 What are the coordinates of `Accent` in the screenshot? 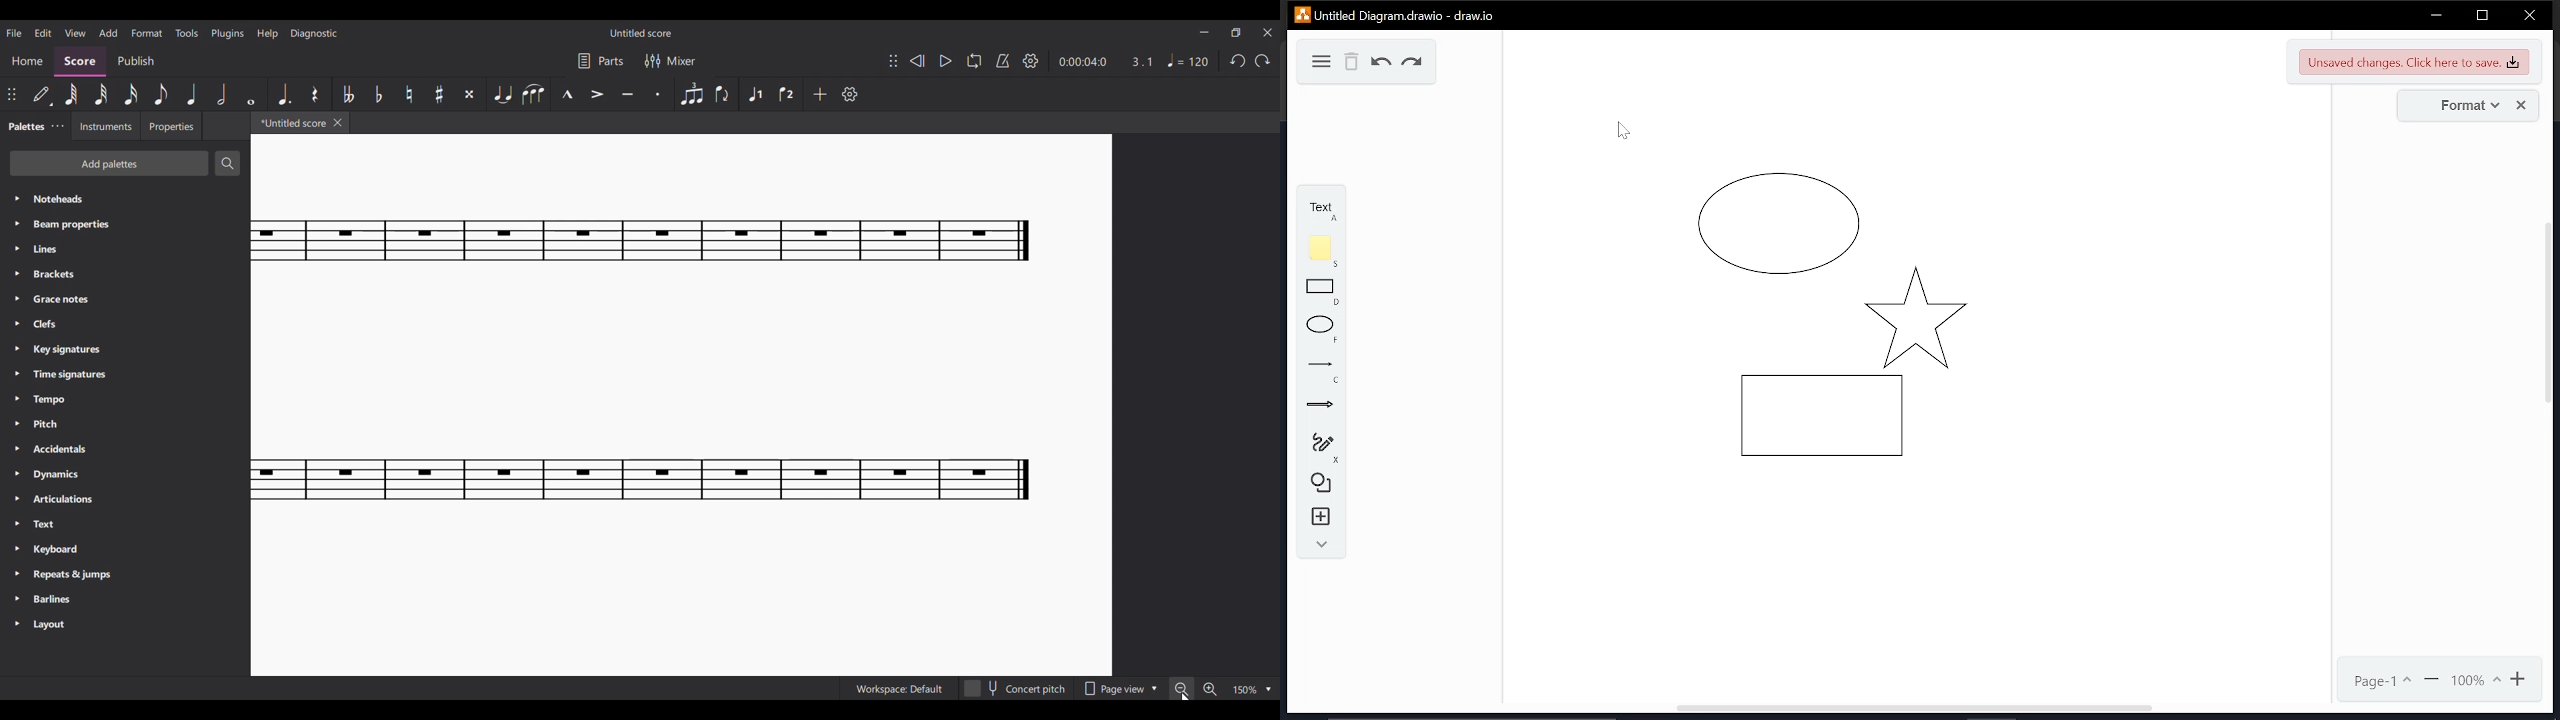 It's located at (597, 94).